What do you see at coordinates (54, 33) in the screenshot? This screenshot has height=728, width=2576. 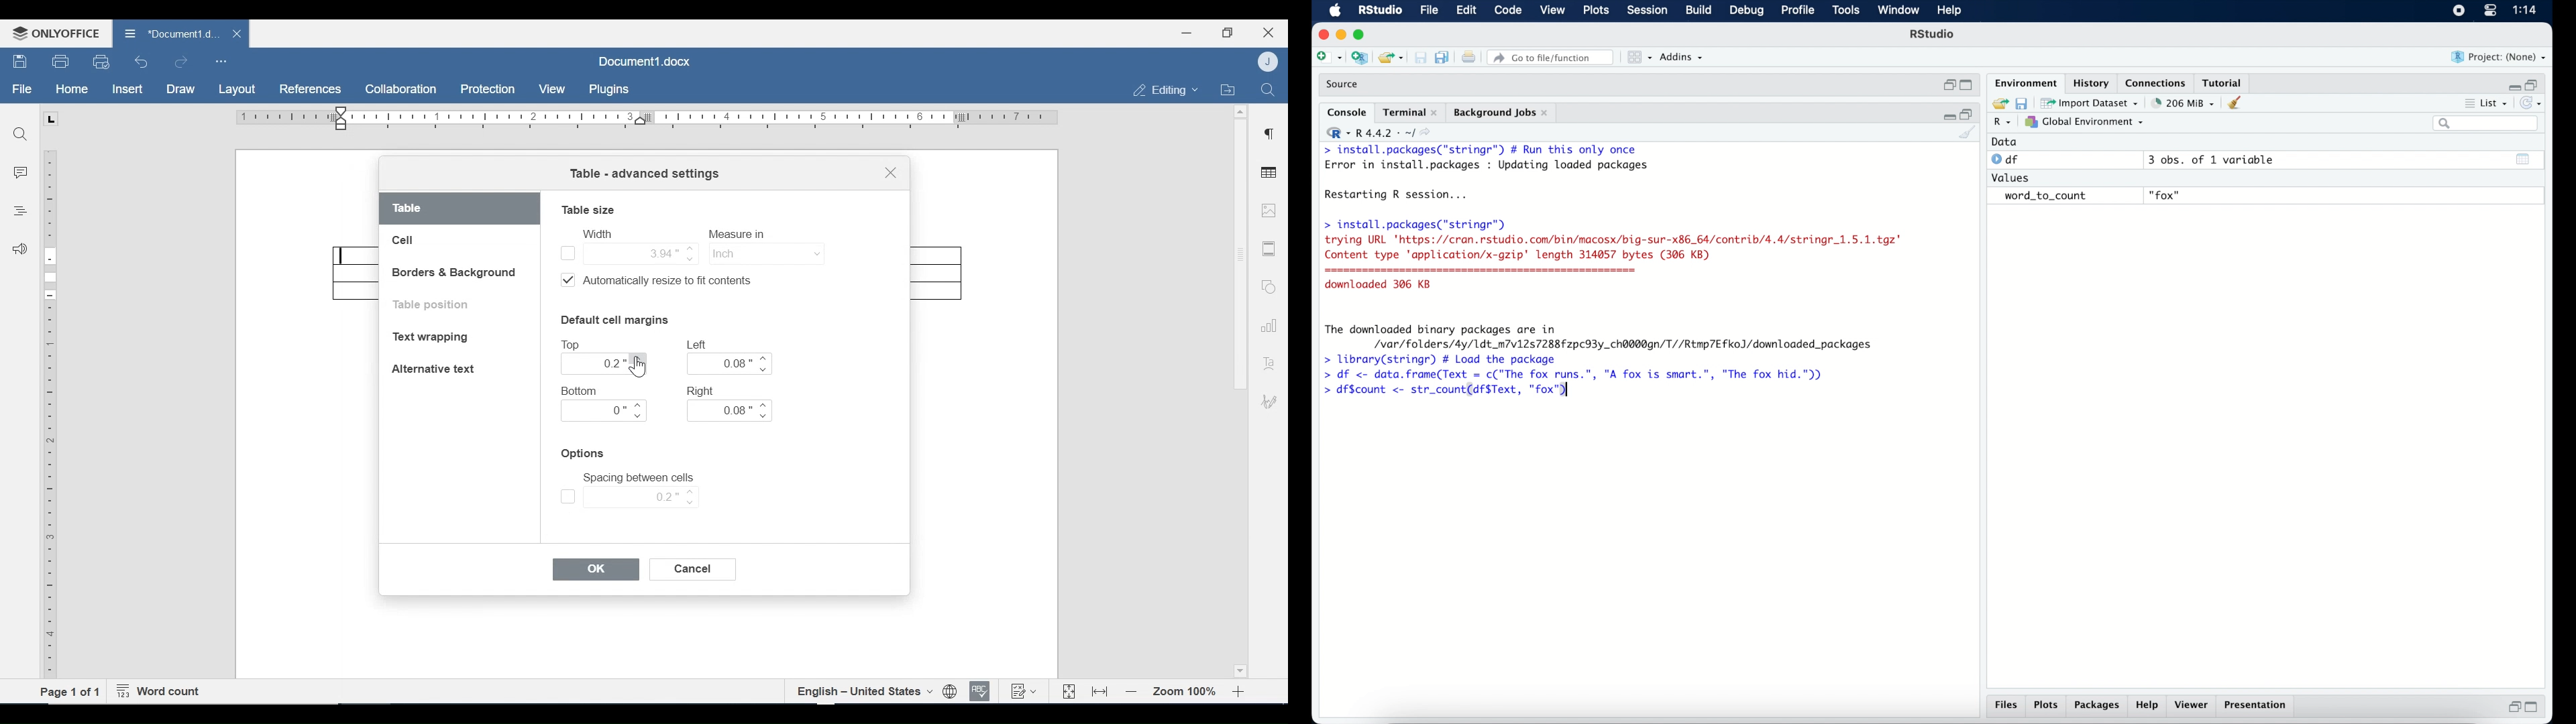 I see `OnlyOffice` at bounding box center [54, 33].